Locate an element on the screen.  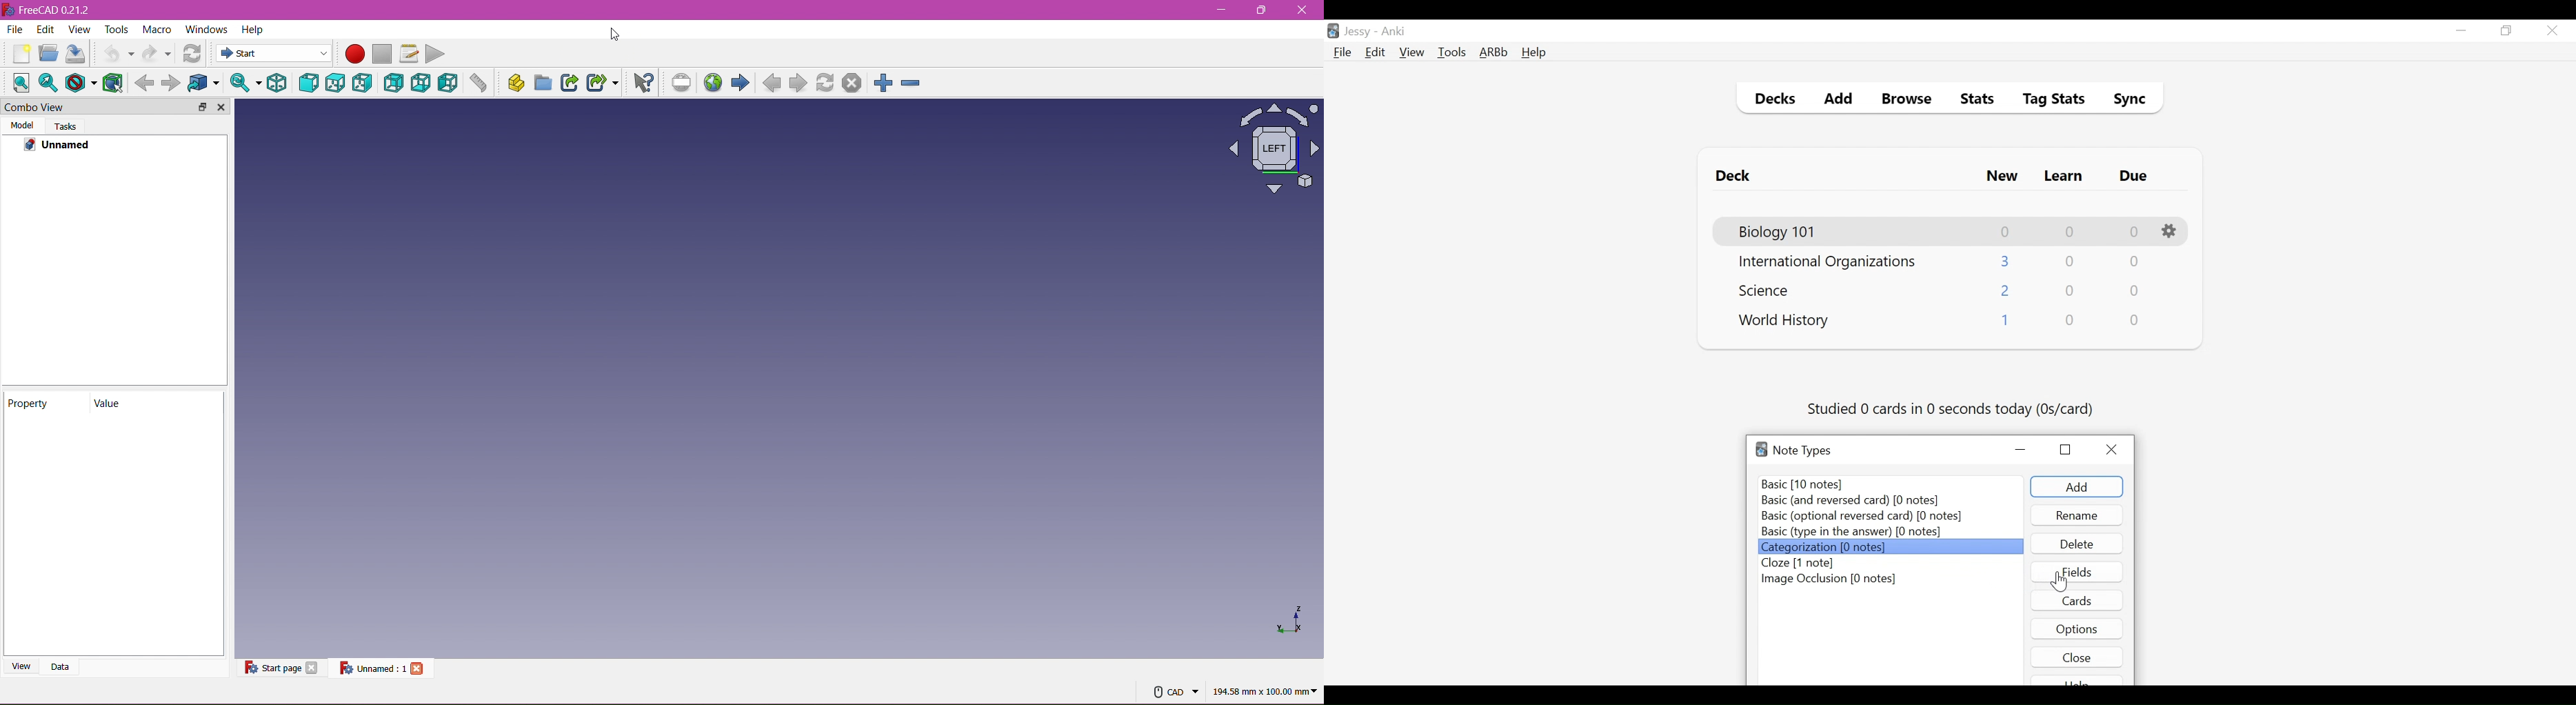
Advanced Review Button bar is located at coordinates (1494, 52).